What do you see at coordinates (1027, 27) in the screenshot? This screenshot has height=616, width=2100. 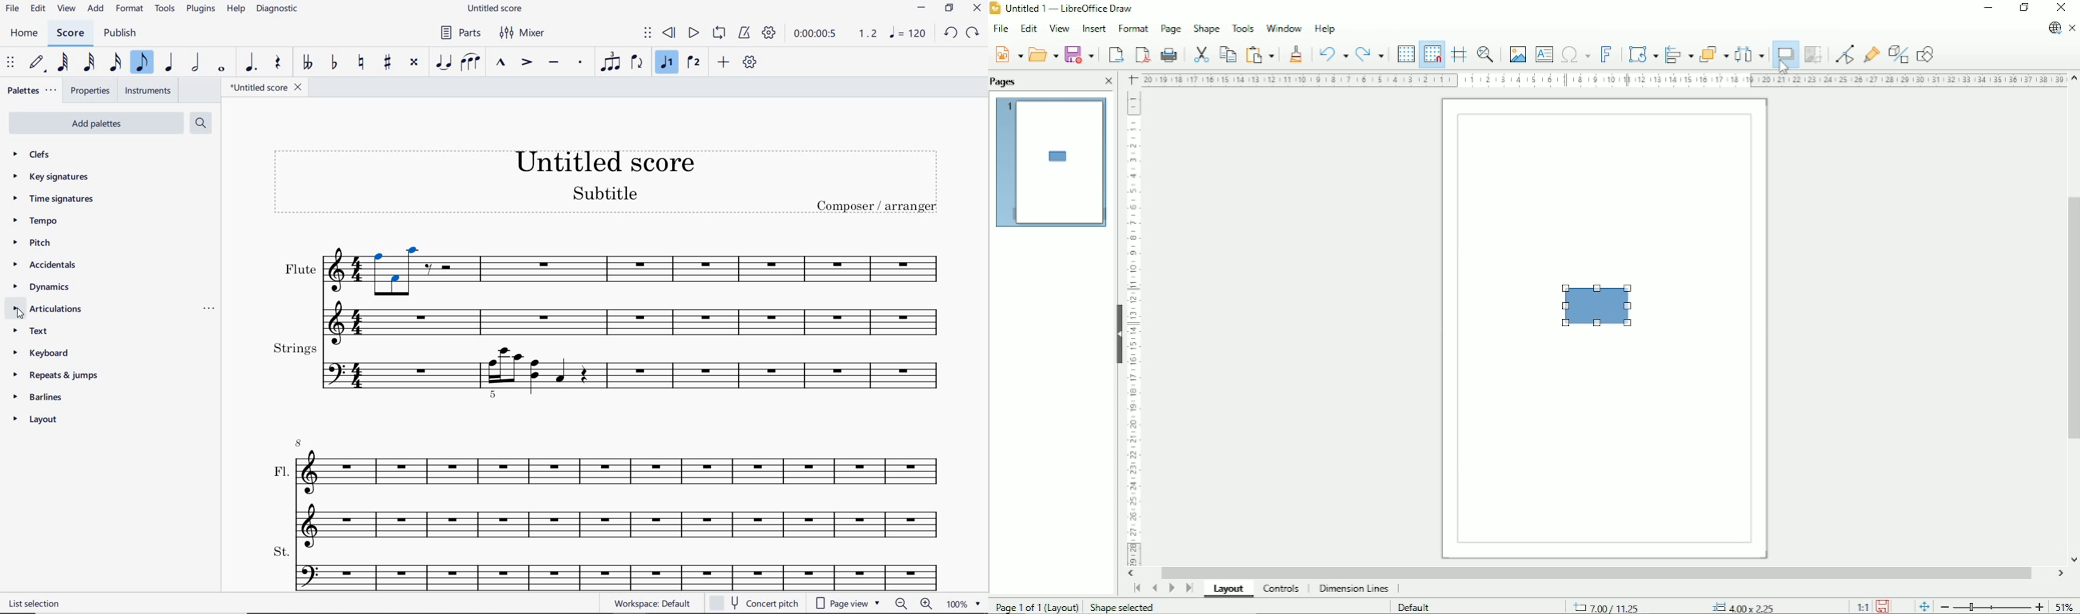 I see `Edit` at bounding box center [1027, 27].